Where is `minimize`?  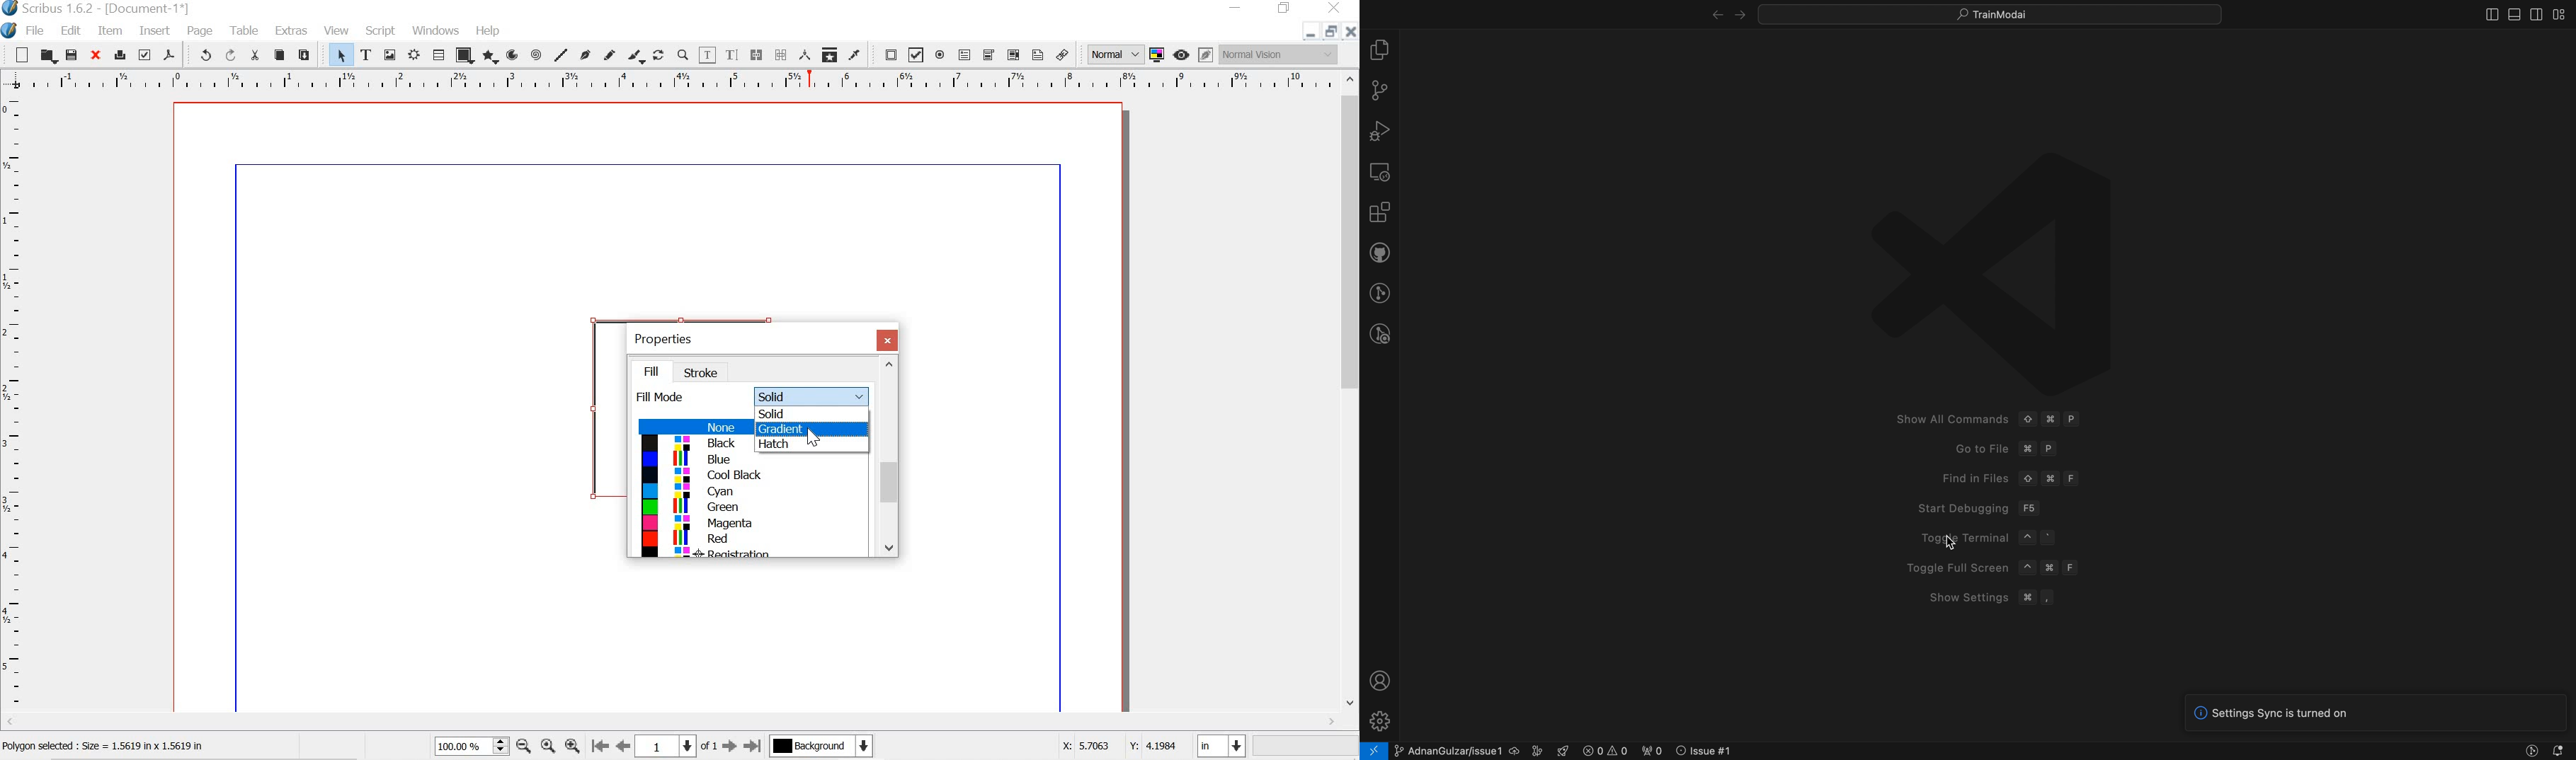
minimize is located at coordinates (1237, 8).